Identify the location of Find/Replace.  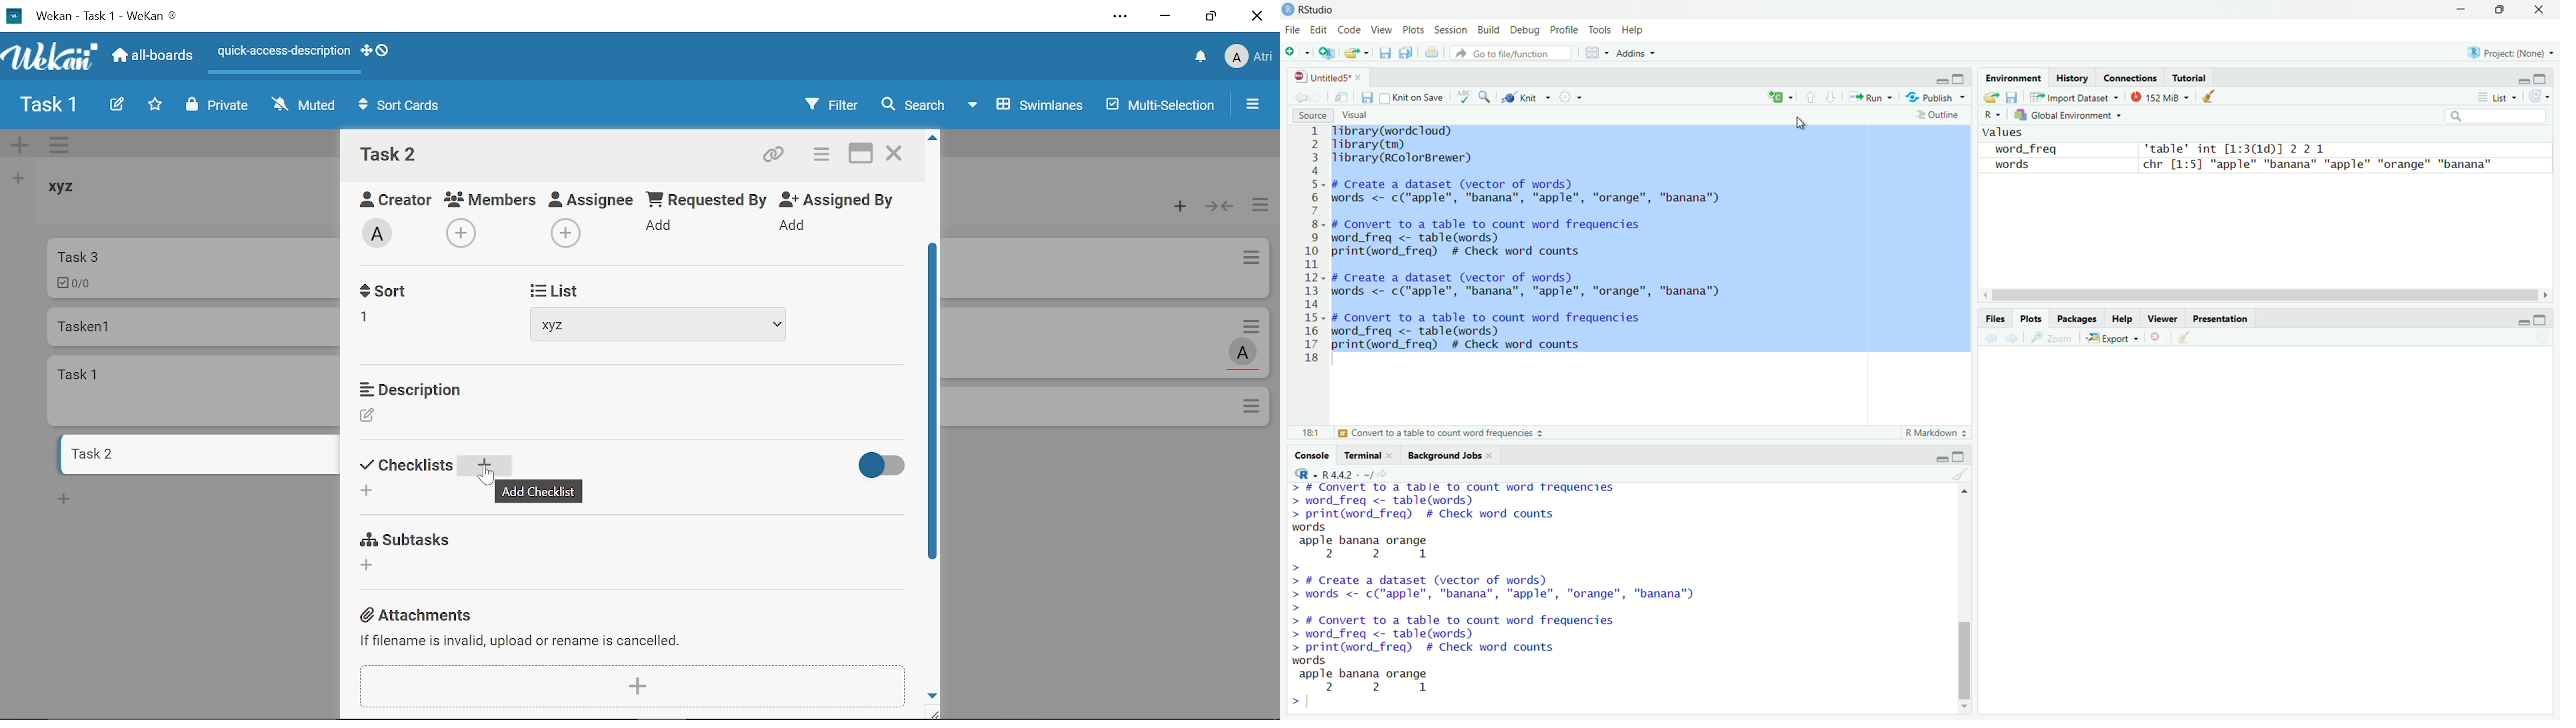
(1483, 96).